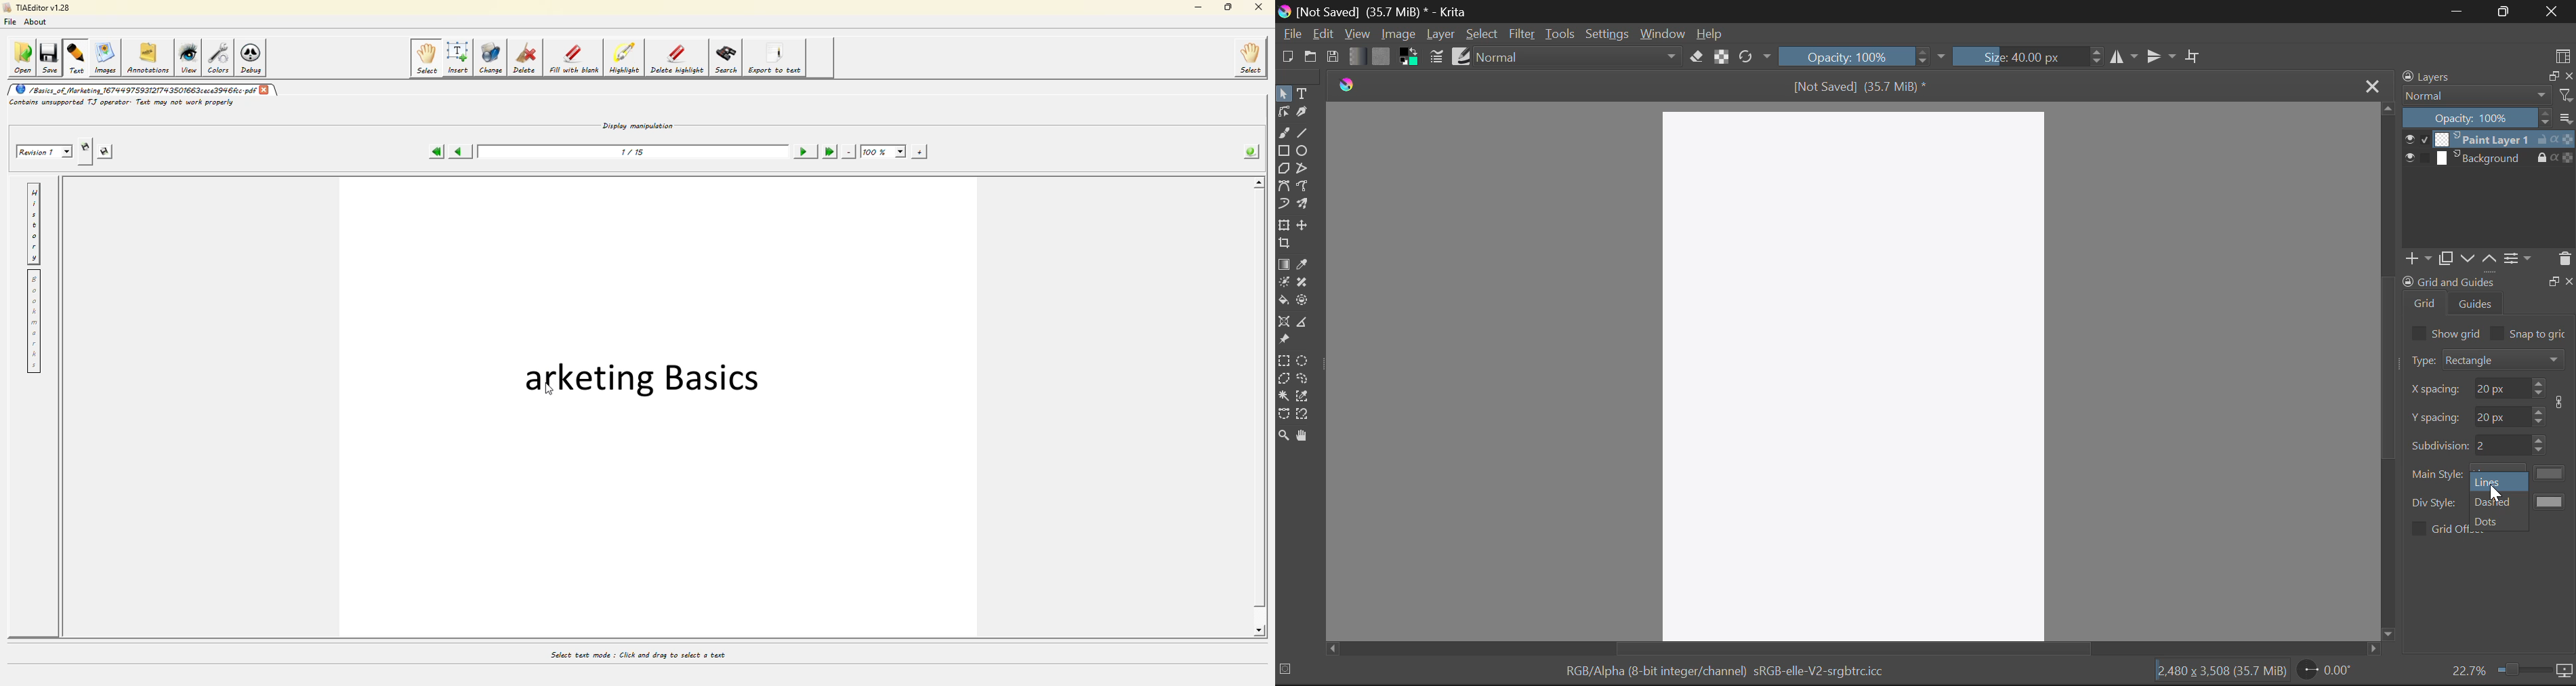 This screenshot has height=700, width=2576. Describe the element at coordinates (1357, 34) in the screenshot. I see `View` at that location.